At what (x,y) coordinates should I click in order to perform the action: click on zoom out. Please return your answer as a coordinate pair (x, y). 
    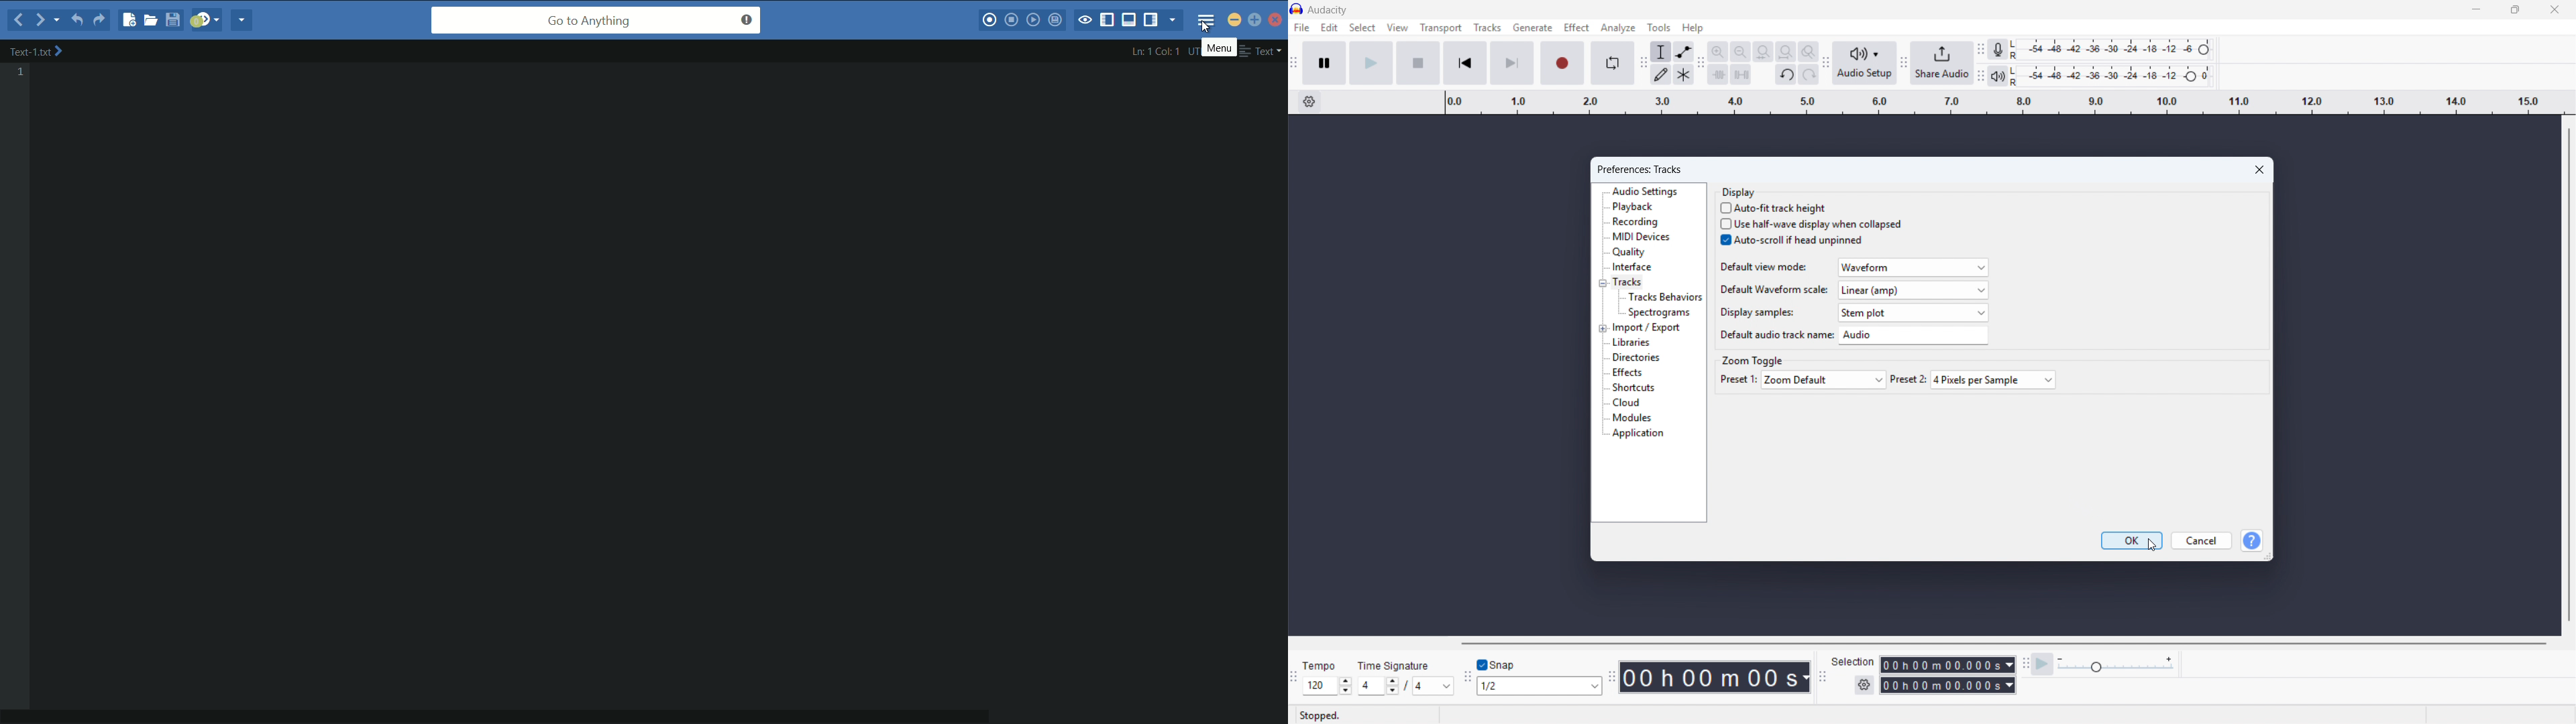
    Looking at the image, I should click on (1740, 51).